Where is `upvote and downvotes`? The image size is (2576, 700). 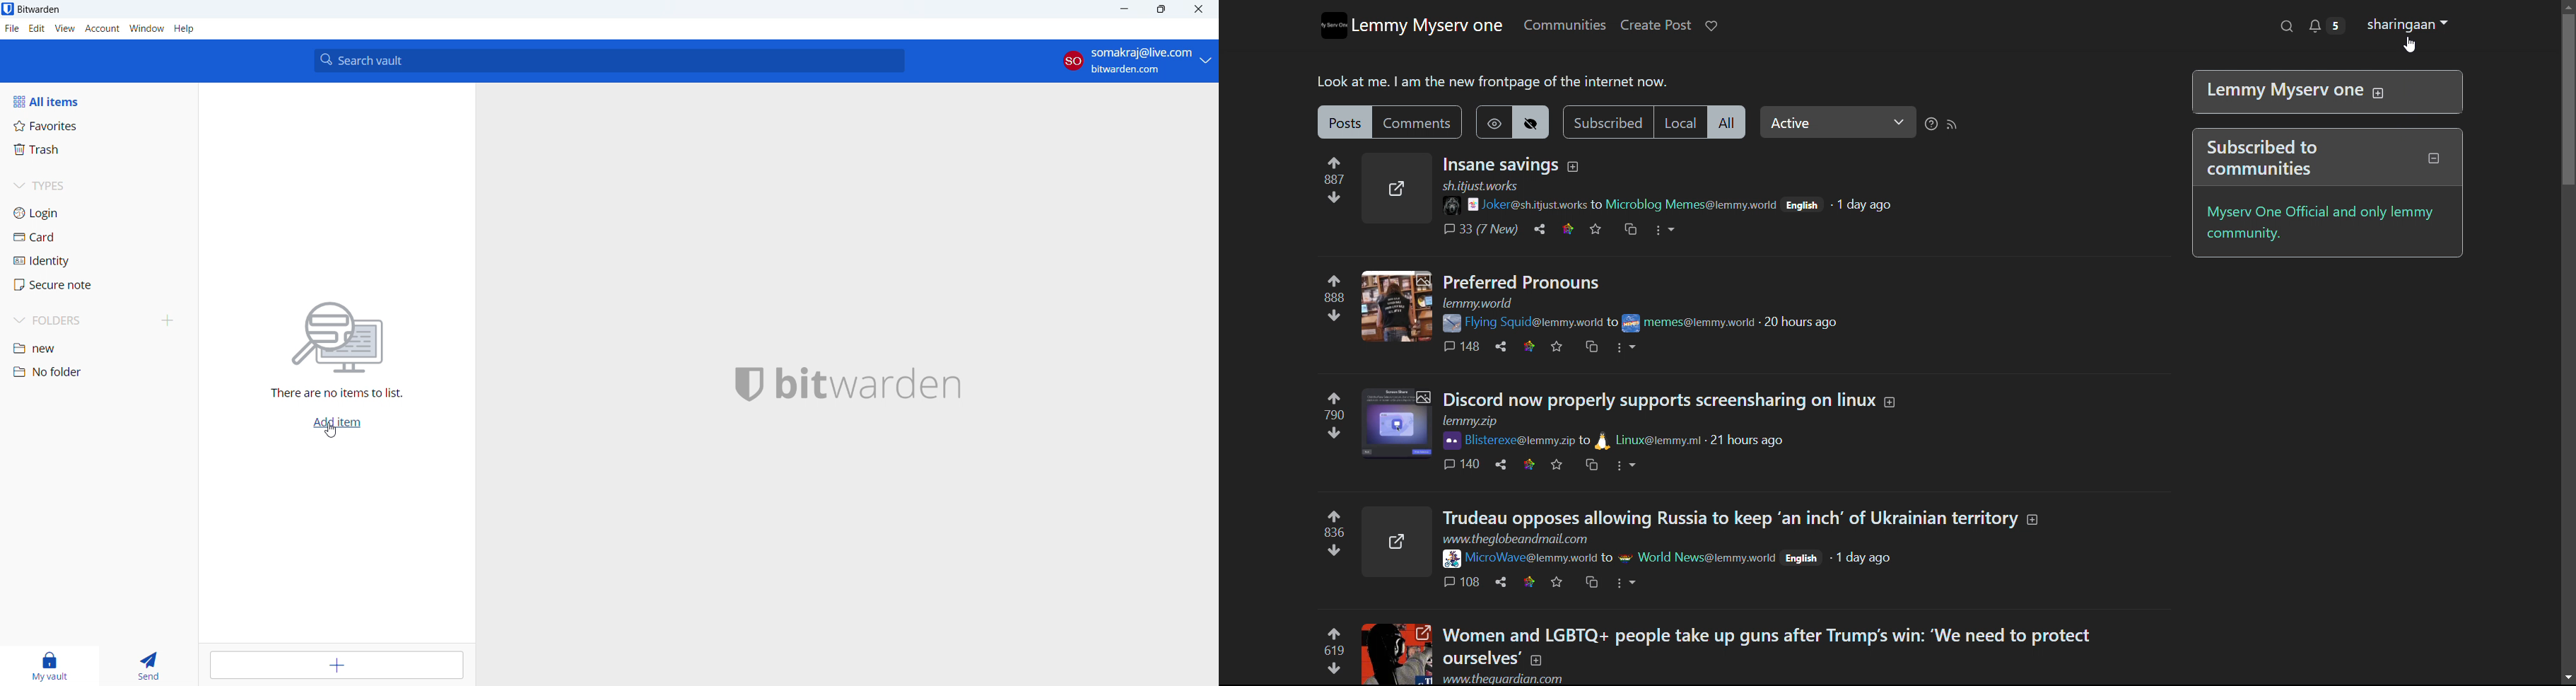 upvote and downvotes is located at coordinates (1334, 414).